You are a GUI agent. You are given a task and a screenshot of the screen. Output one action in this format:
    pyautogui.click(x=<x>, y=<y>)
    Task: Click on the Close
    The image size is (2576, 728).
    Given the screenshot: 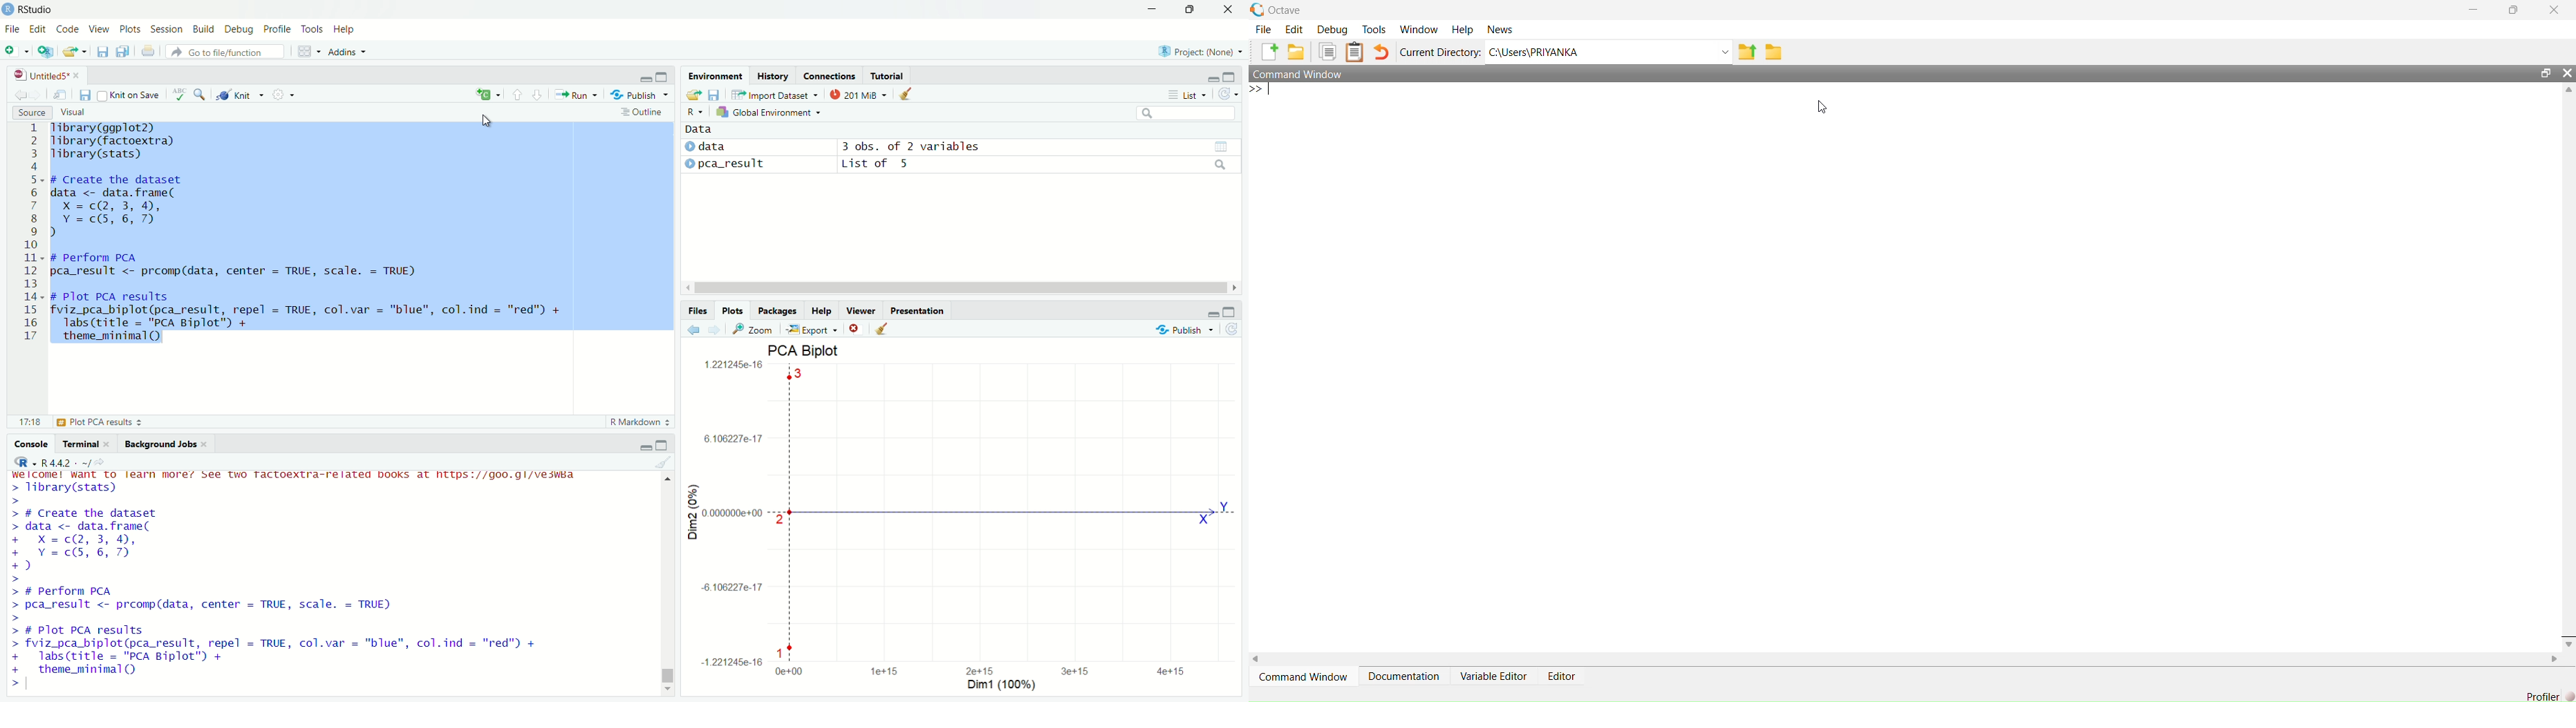 What is the action you would take?
    pyautogui.click(x=1228, y=9)
    